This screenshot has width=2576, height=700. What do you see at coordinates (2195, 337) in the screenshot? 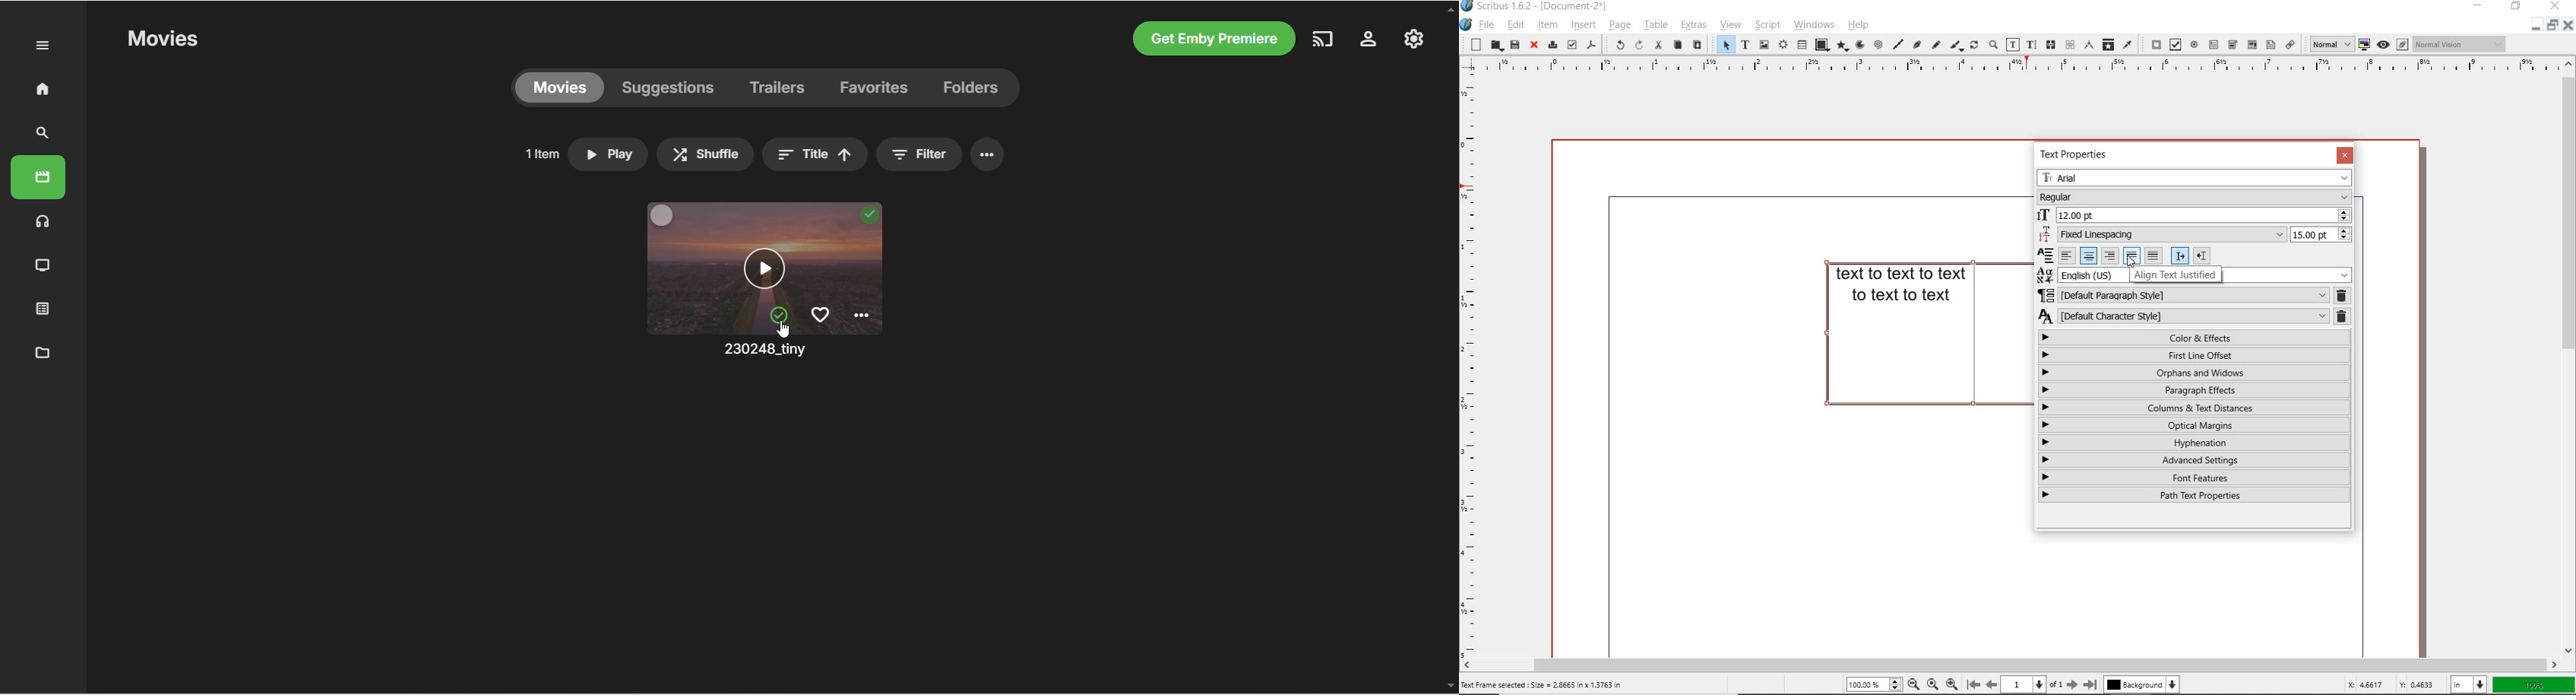
I see `COLOR & EFFECTS` at bounding box center [2195, 337].